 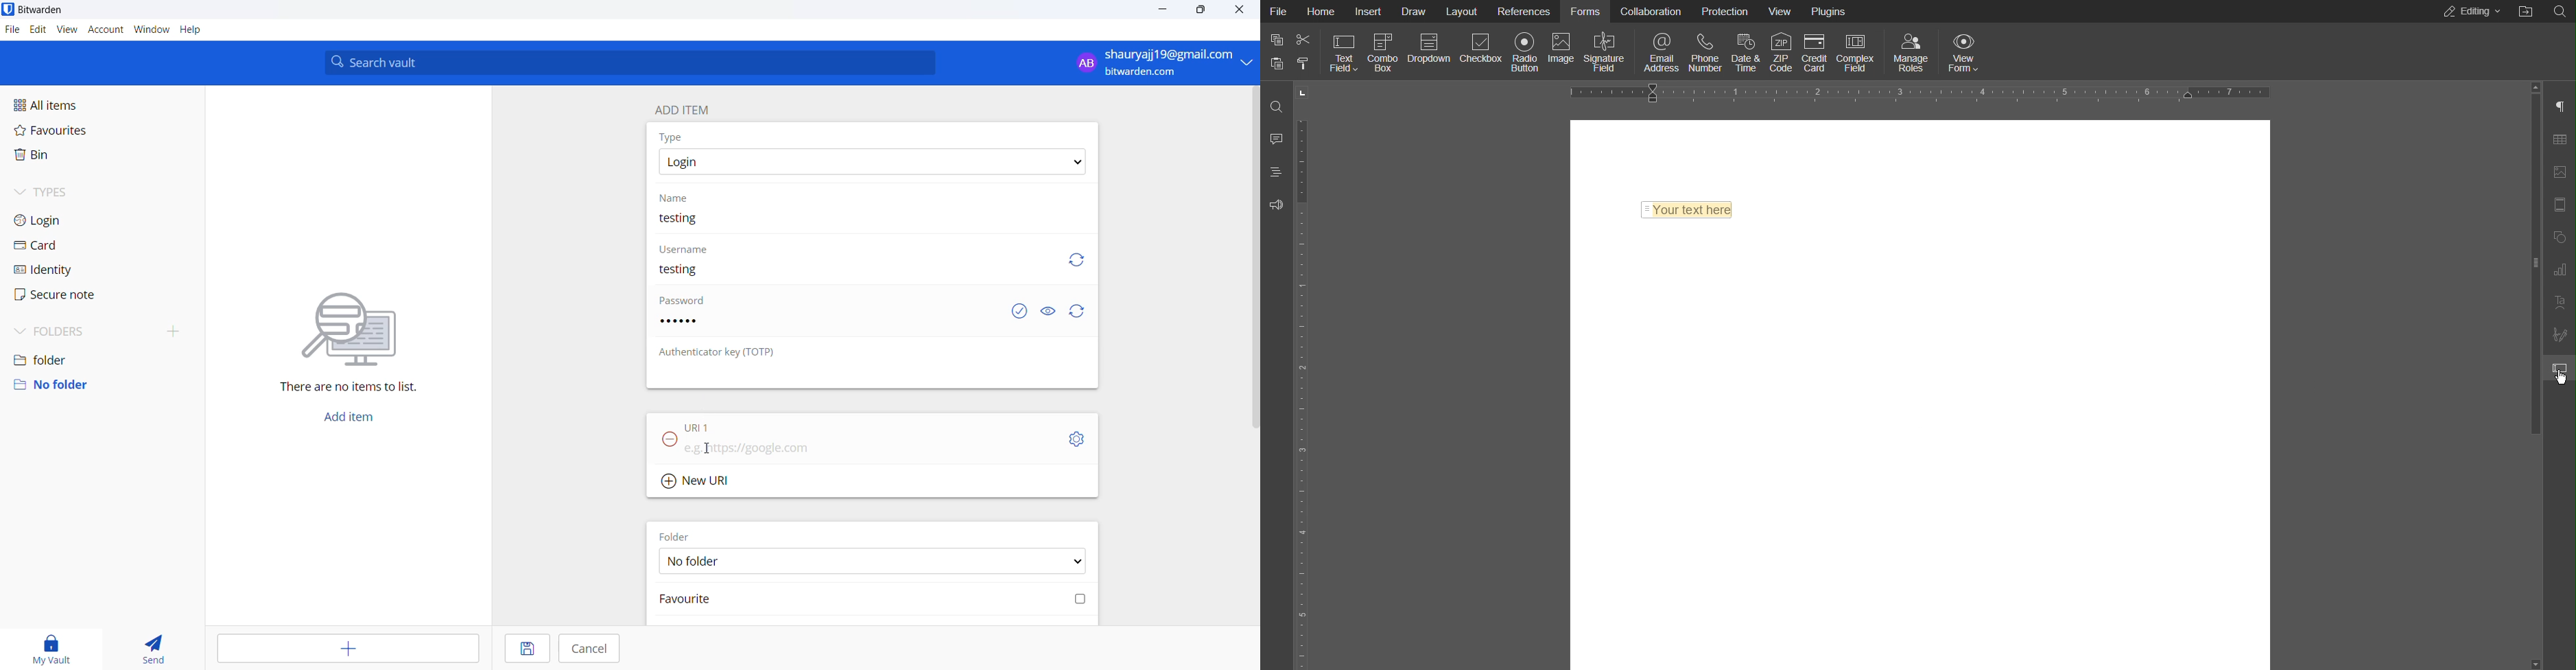 What do you see at coordinates (871, 162) in the screenshot?
I see `type options` at bounding box center [871, 162].